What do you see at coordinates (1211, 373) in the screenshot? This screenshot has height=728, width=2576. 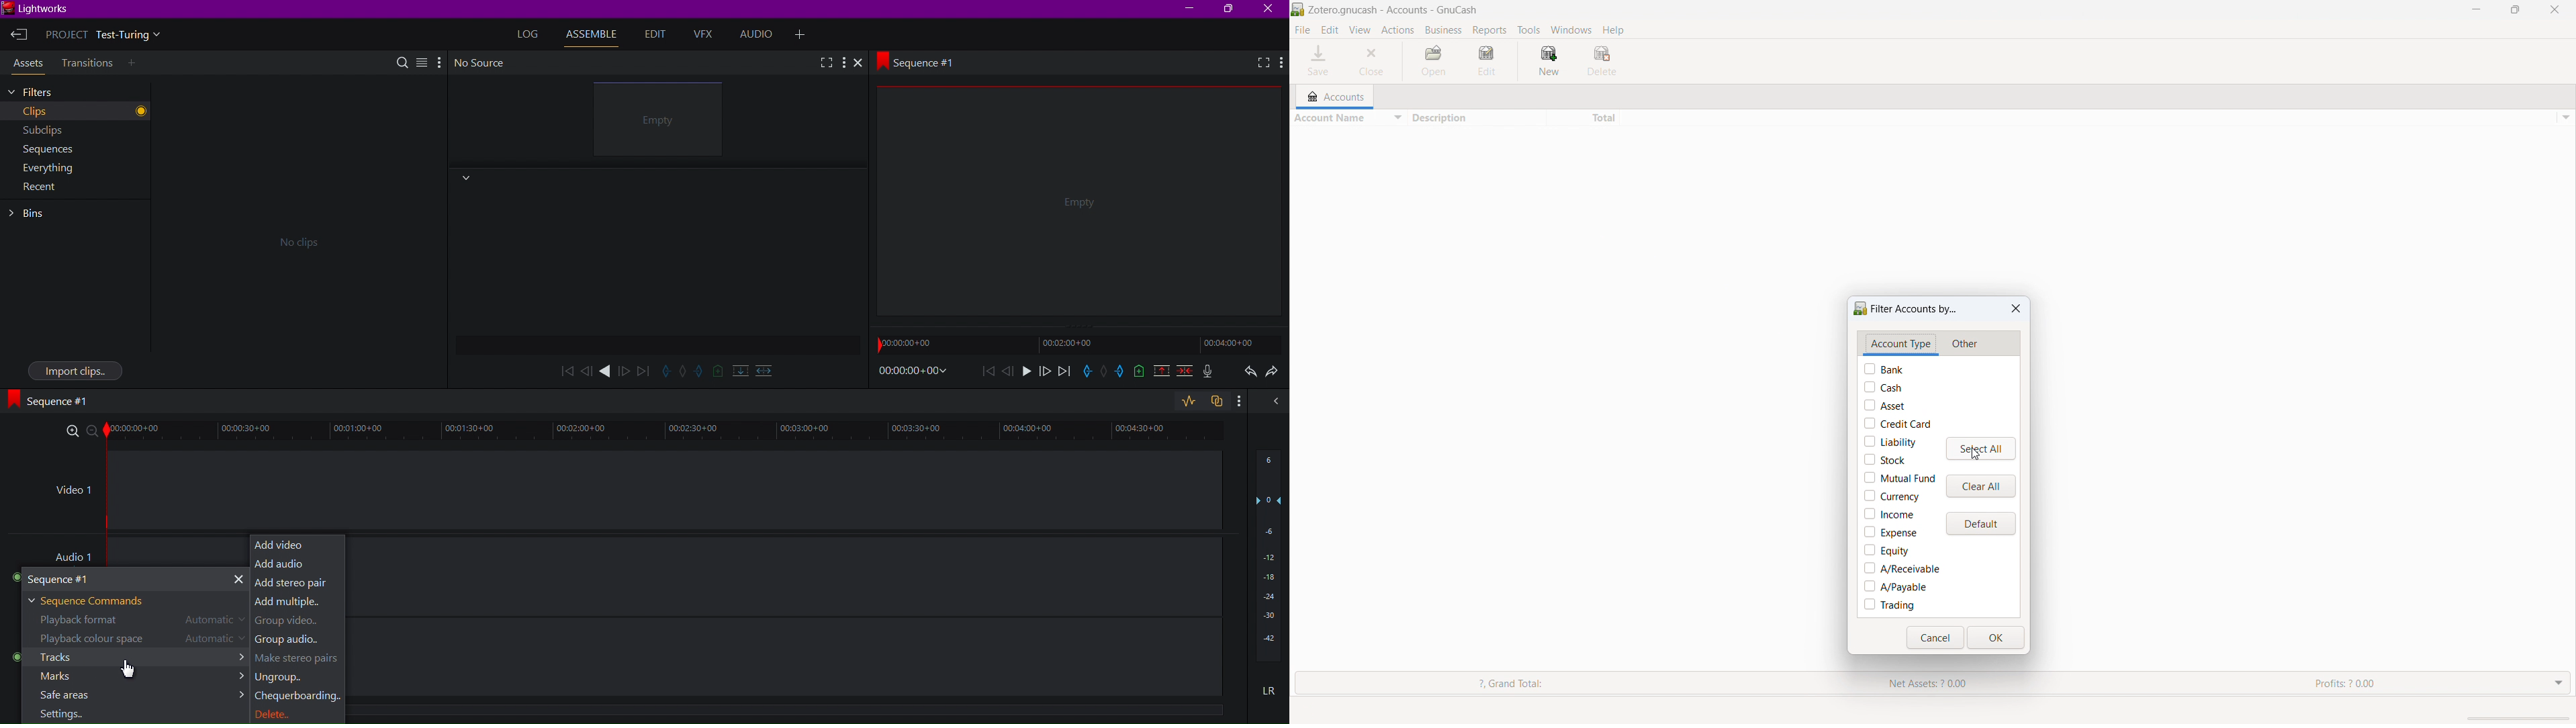 I see `mic` at bounding box center [1211, 373].